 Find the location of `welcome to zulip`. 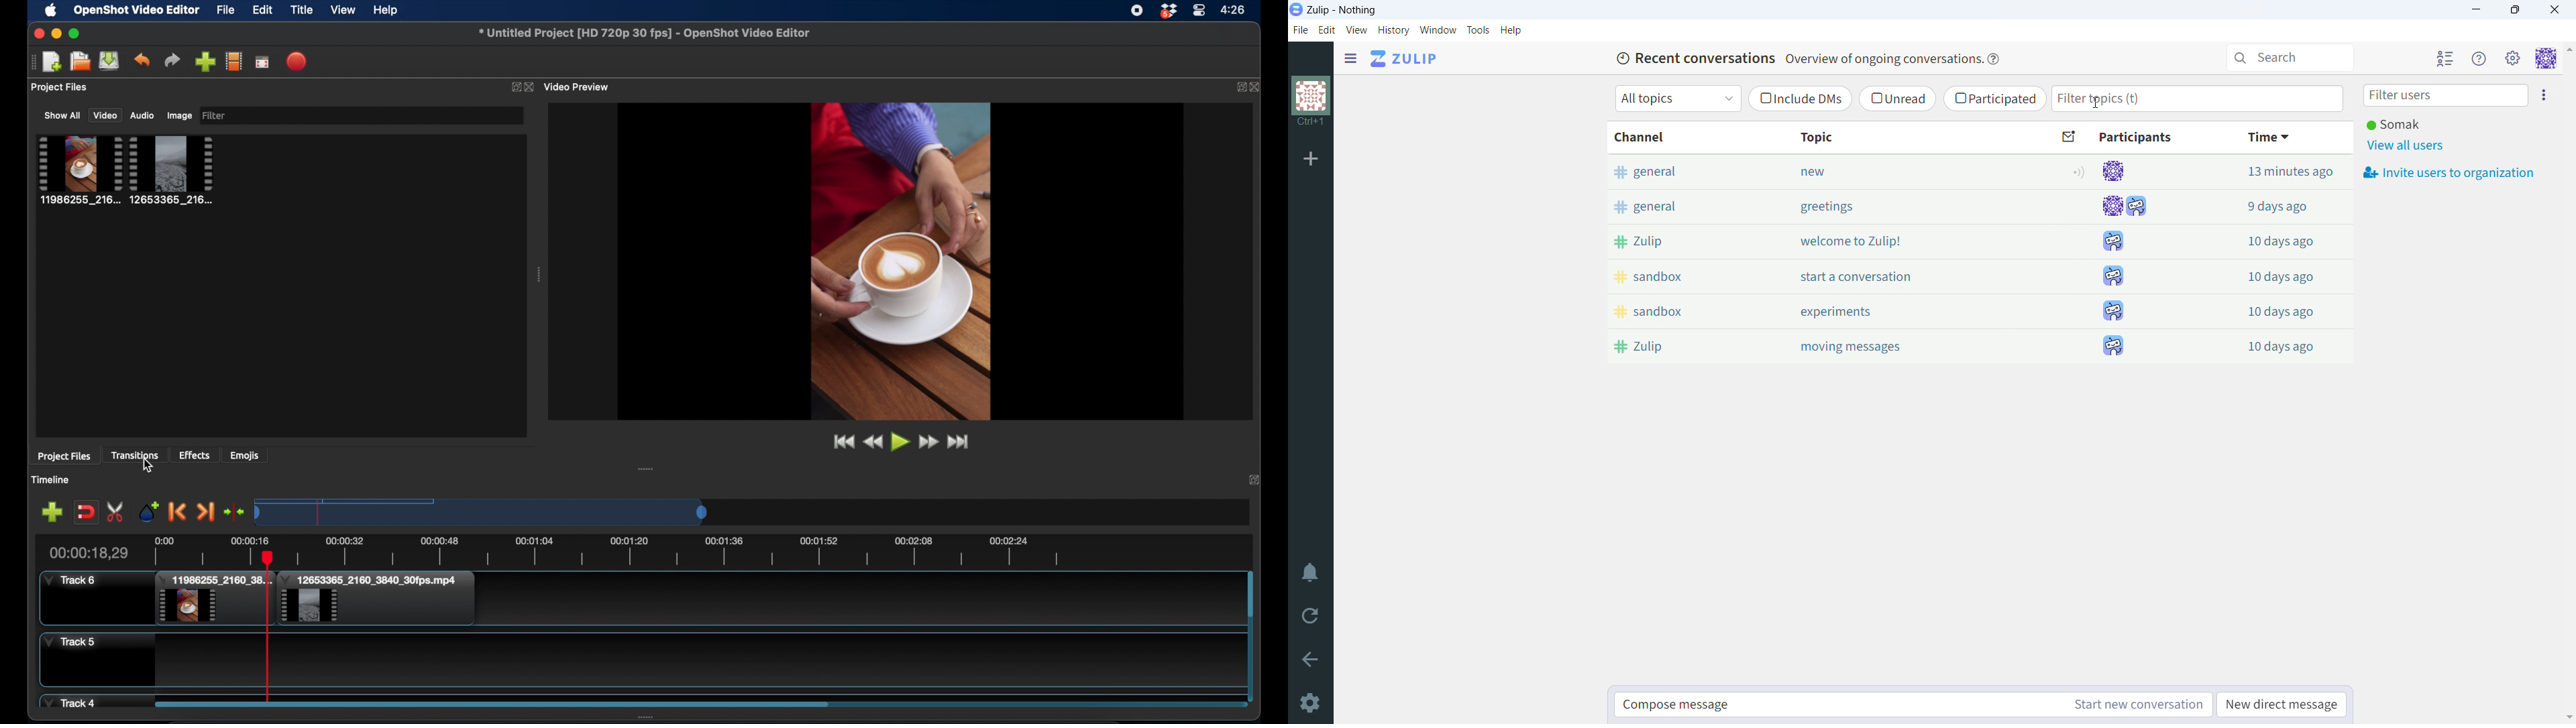

welcome to zulip is located at coordinates (1902, 241).